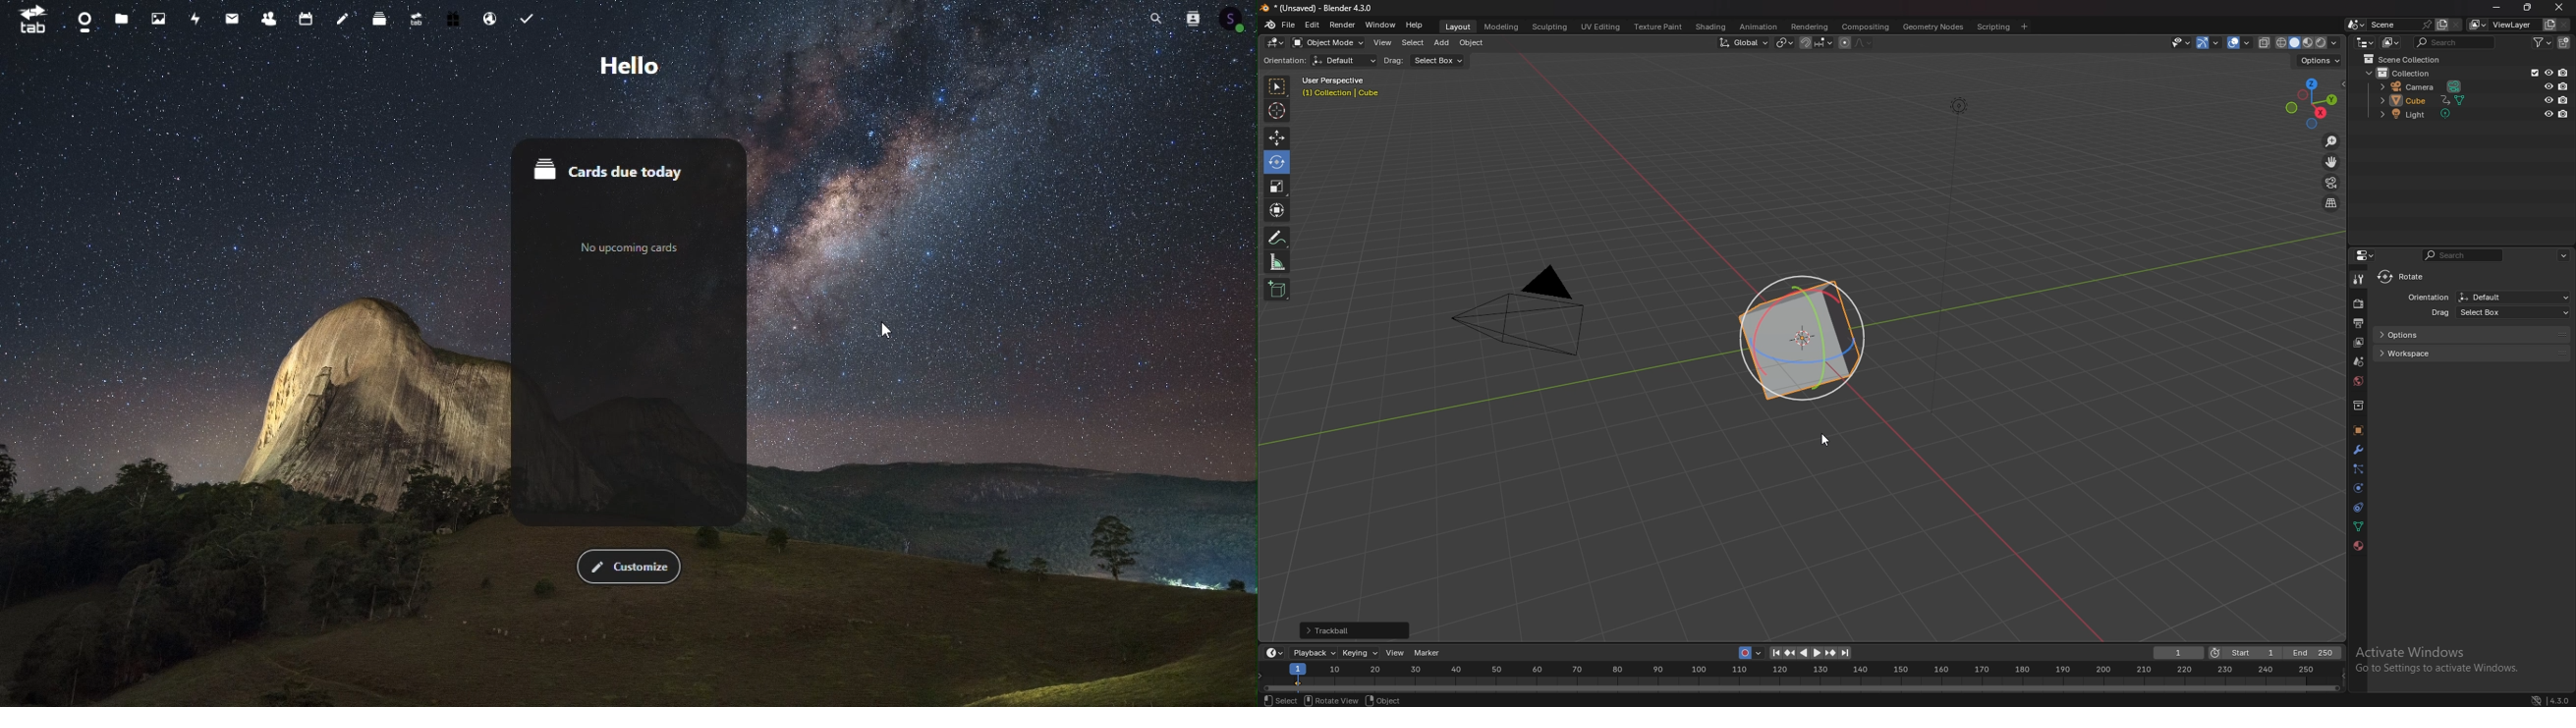 This screenshot has width=2576, height=728. I want to click on move, so click(1276, 139).